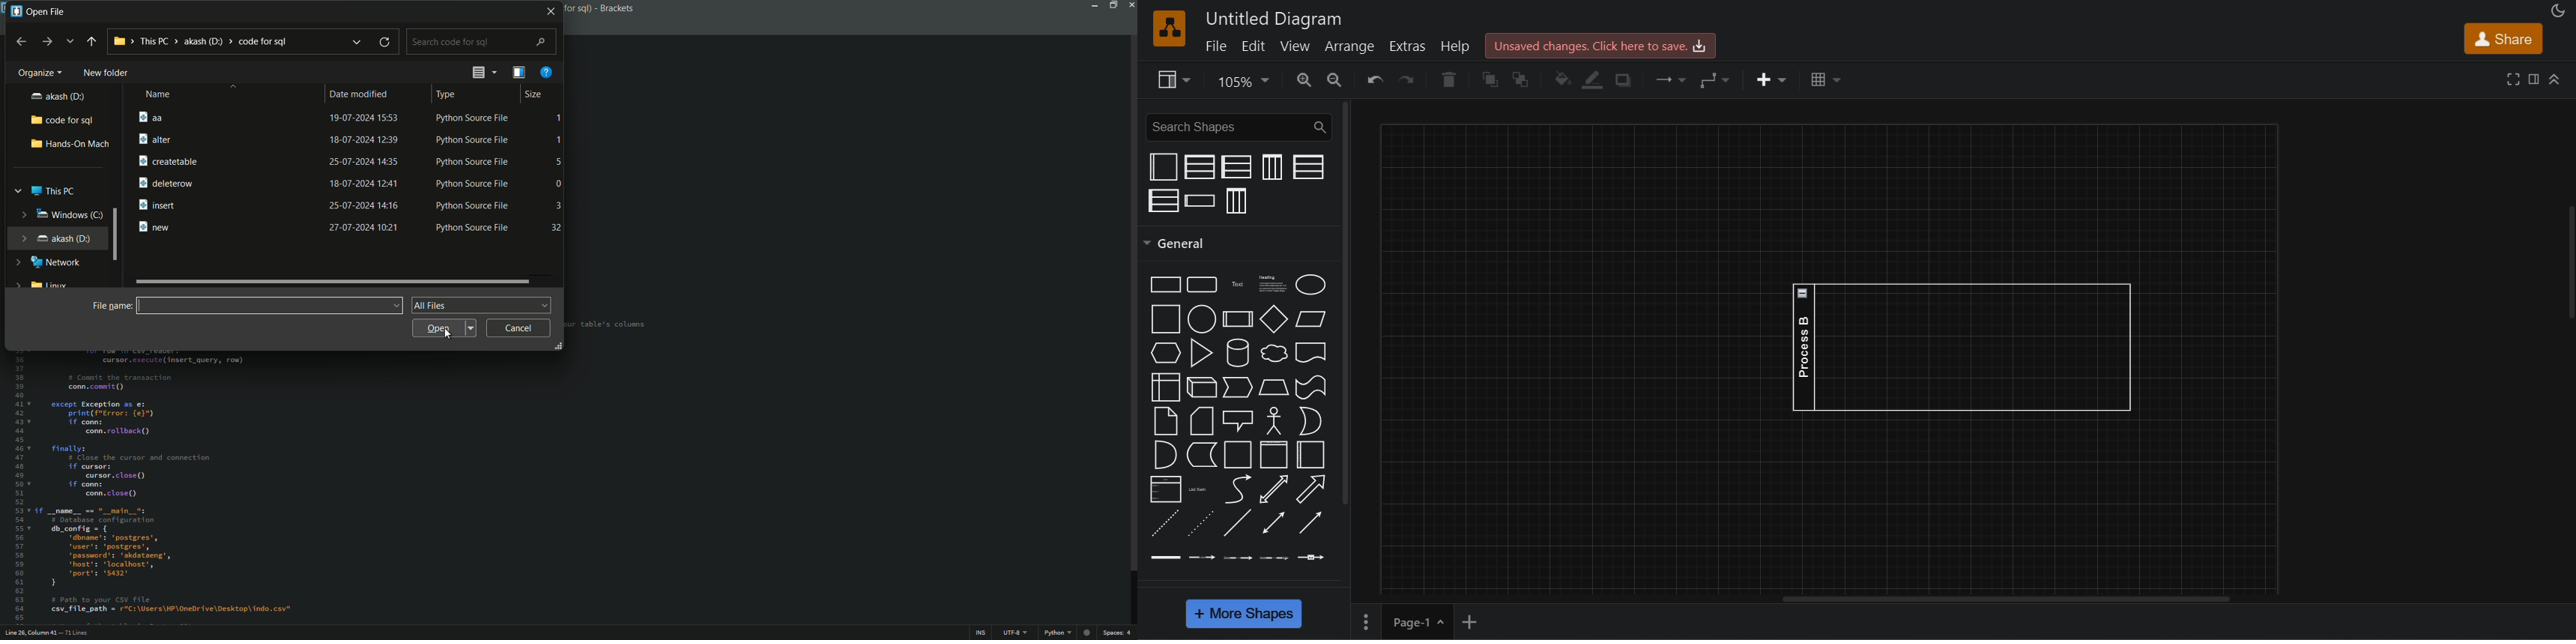  Describe the element at coordinates (1963, 346) in the screenshot. I see `Process B horizontal Swimlane` at that location.